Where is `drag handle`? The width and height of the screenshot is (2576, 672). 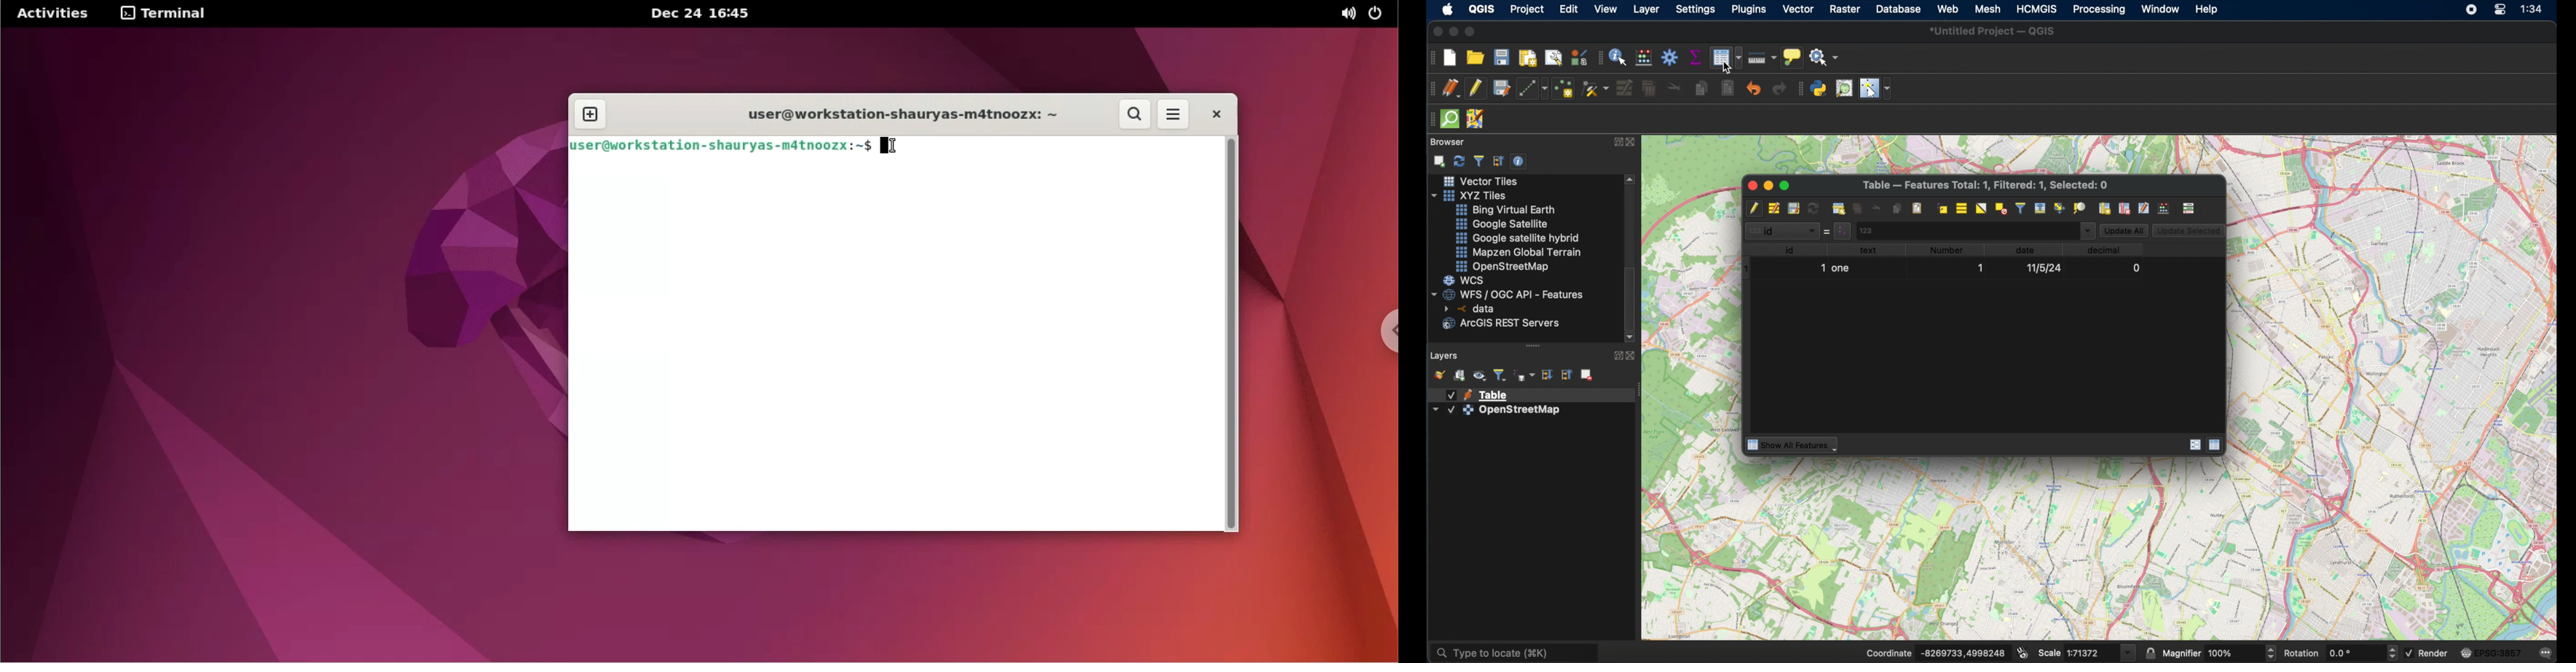
drag handle is located at coordinates (1536, 346).